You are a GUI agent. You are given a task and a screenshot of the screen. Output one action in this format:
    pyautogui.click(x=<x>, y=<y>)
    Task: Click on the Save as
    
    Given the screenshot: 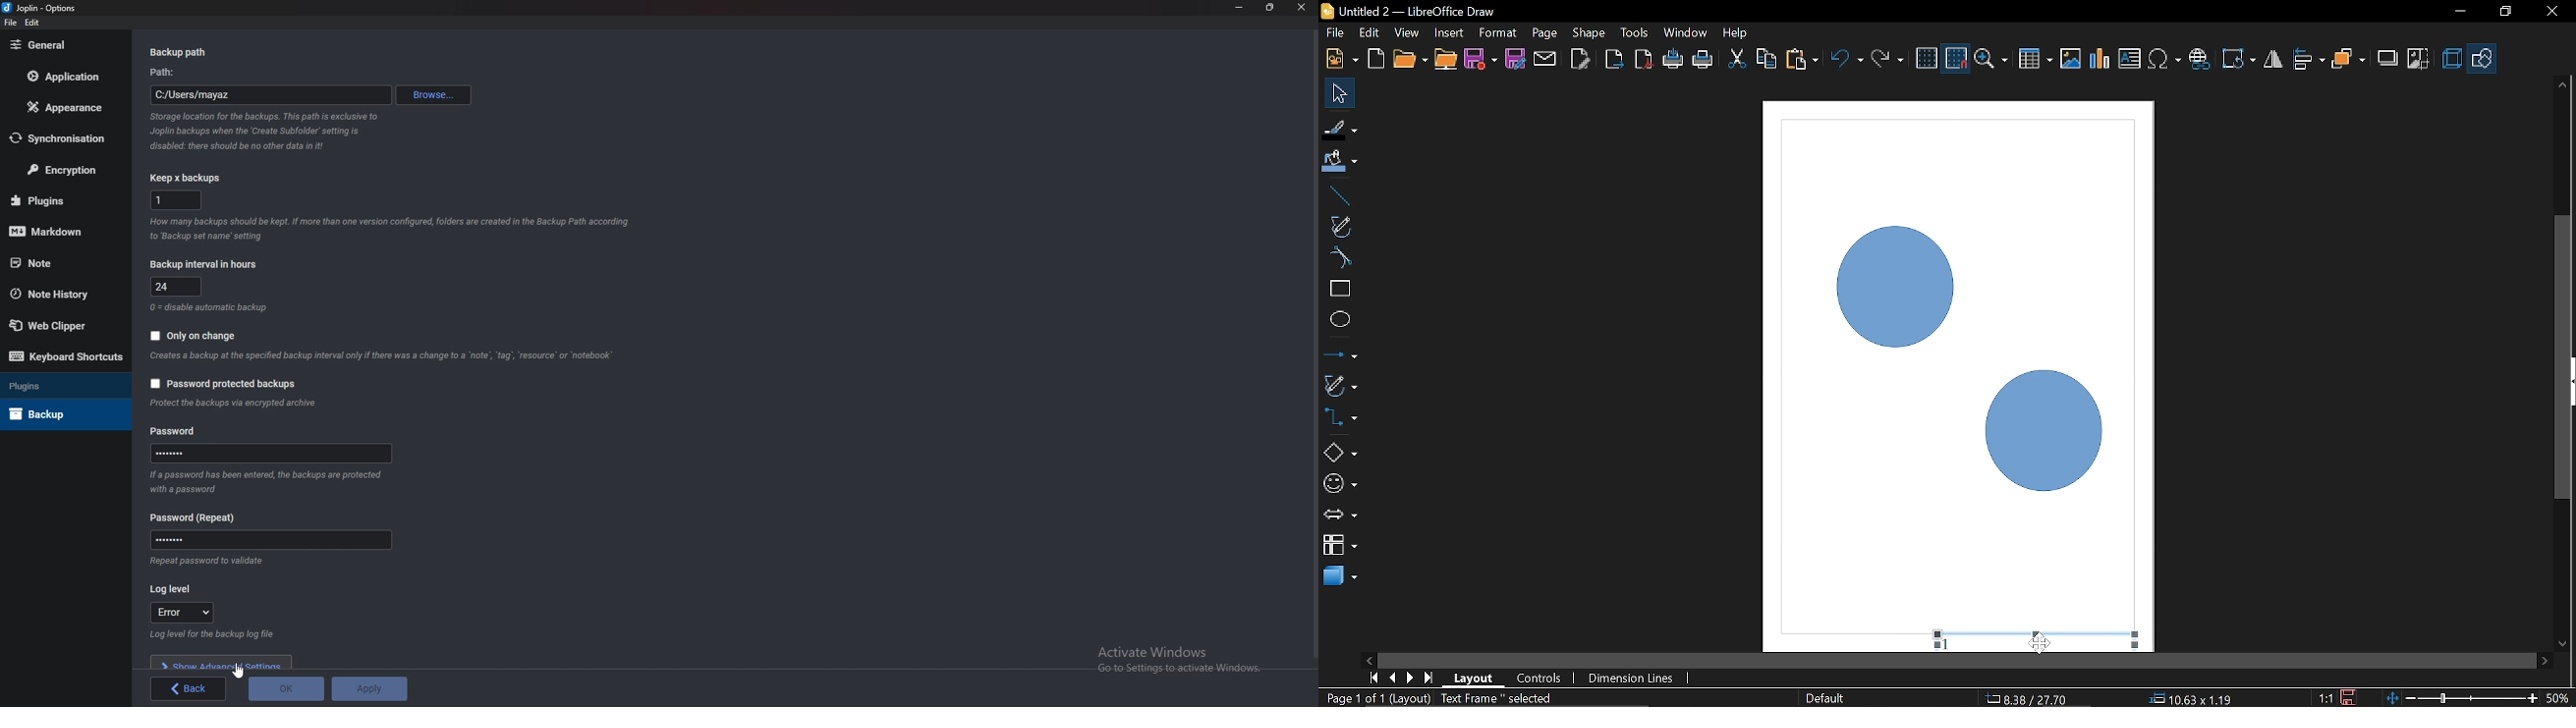 What is the action you would take?
    pyautogui.click(x=1515, y=59)
    